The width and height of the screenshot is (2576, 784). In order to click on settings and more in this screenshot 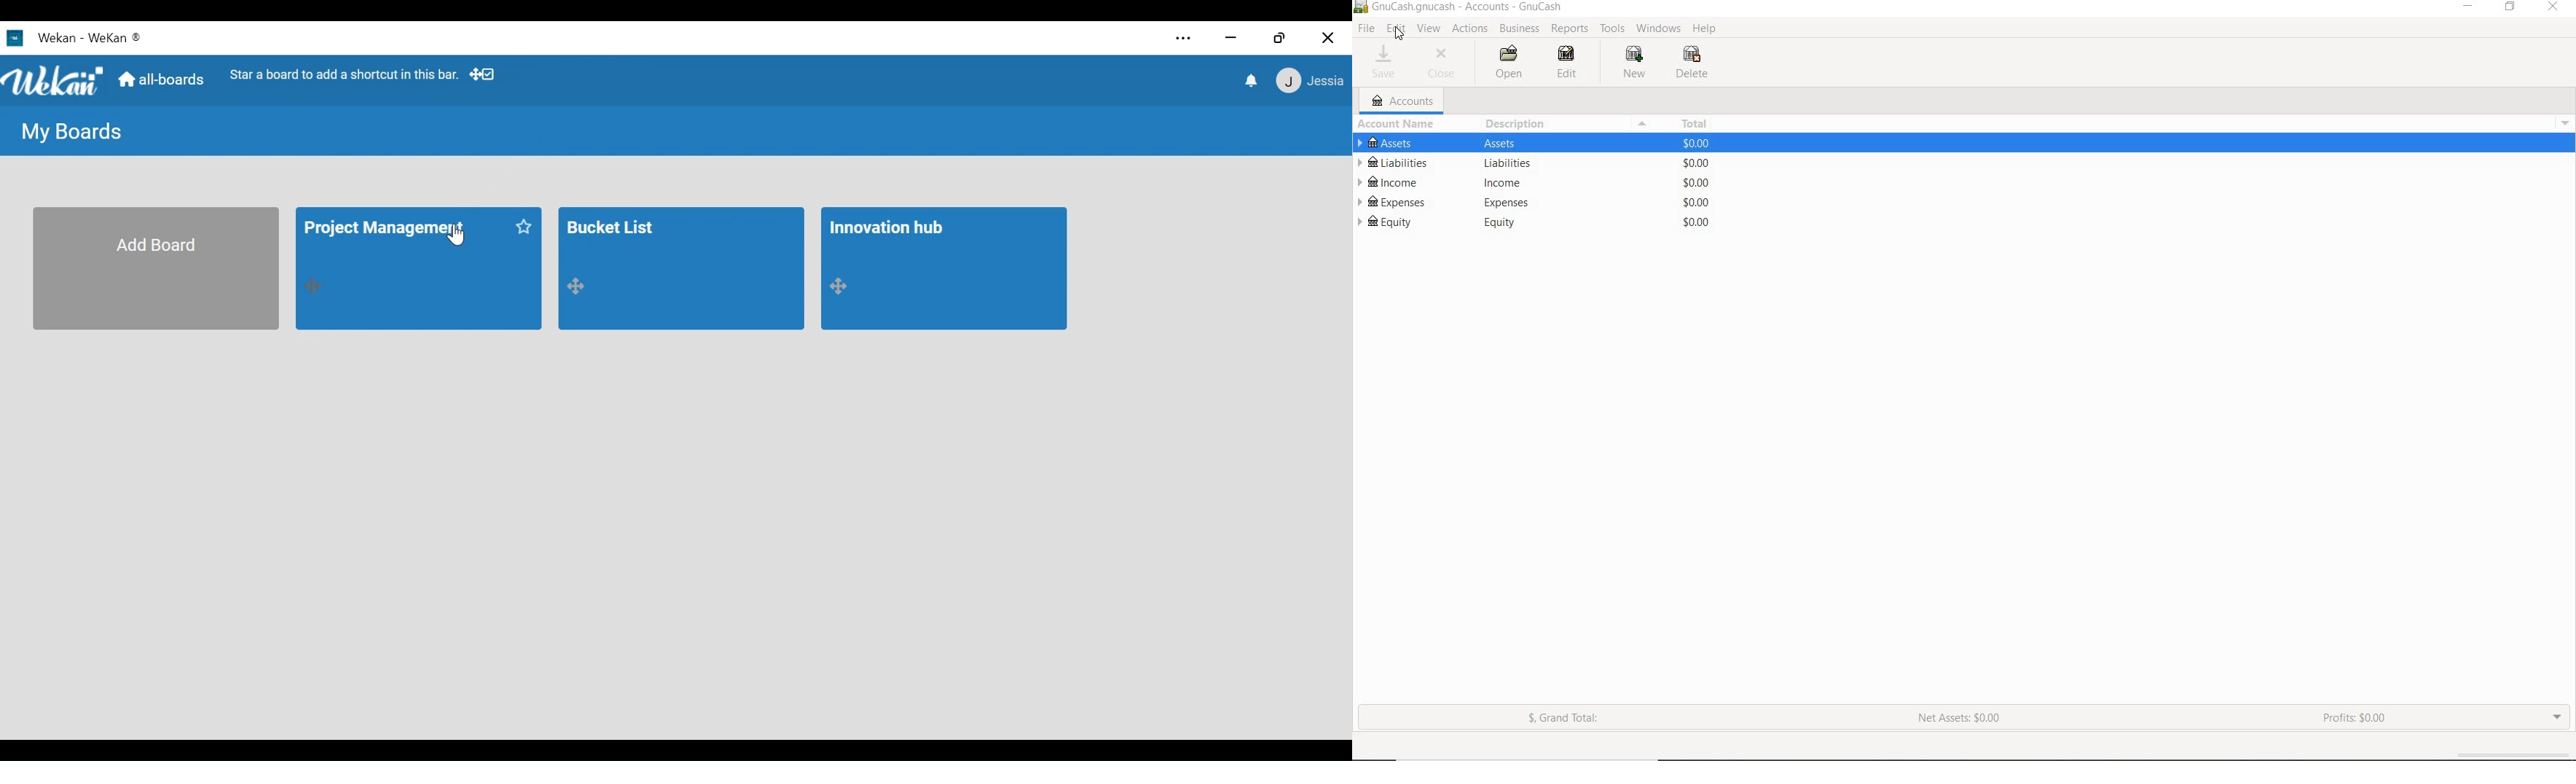, I will do `click(1182, 39)`.